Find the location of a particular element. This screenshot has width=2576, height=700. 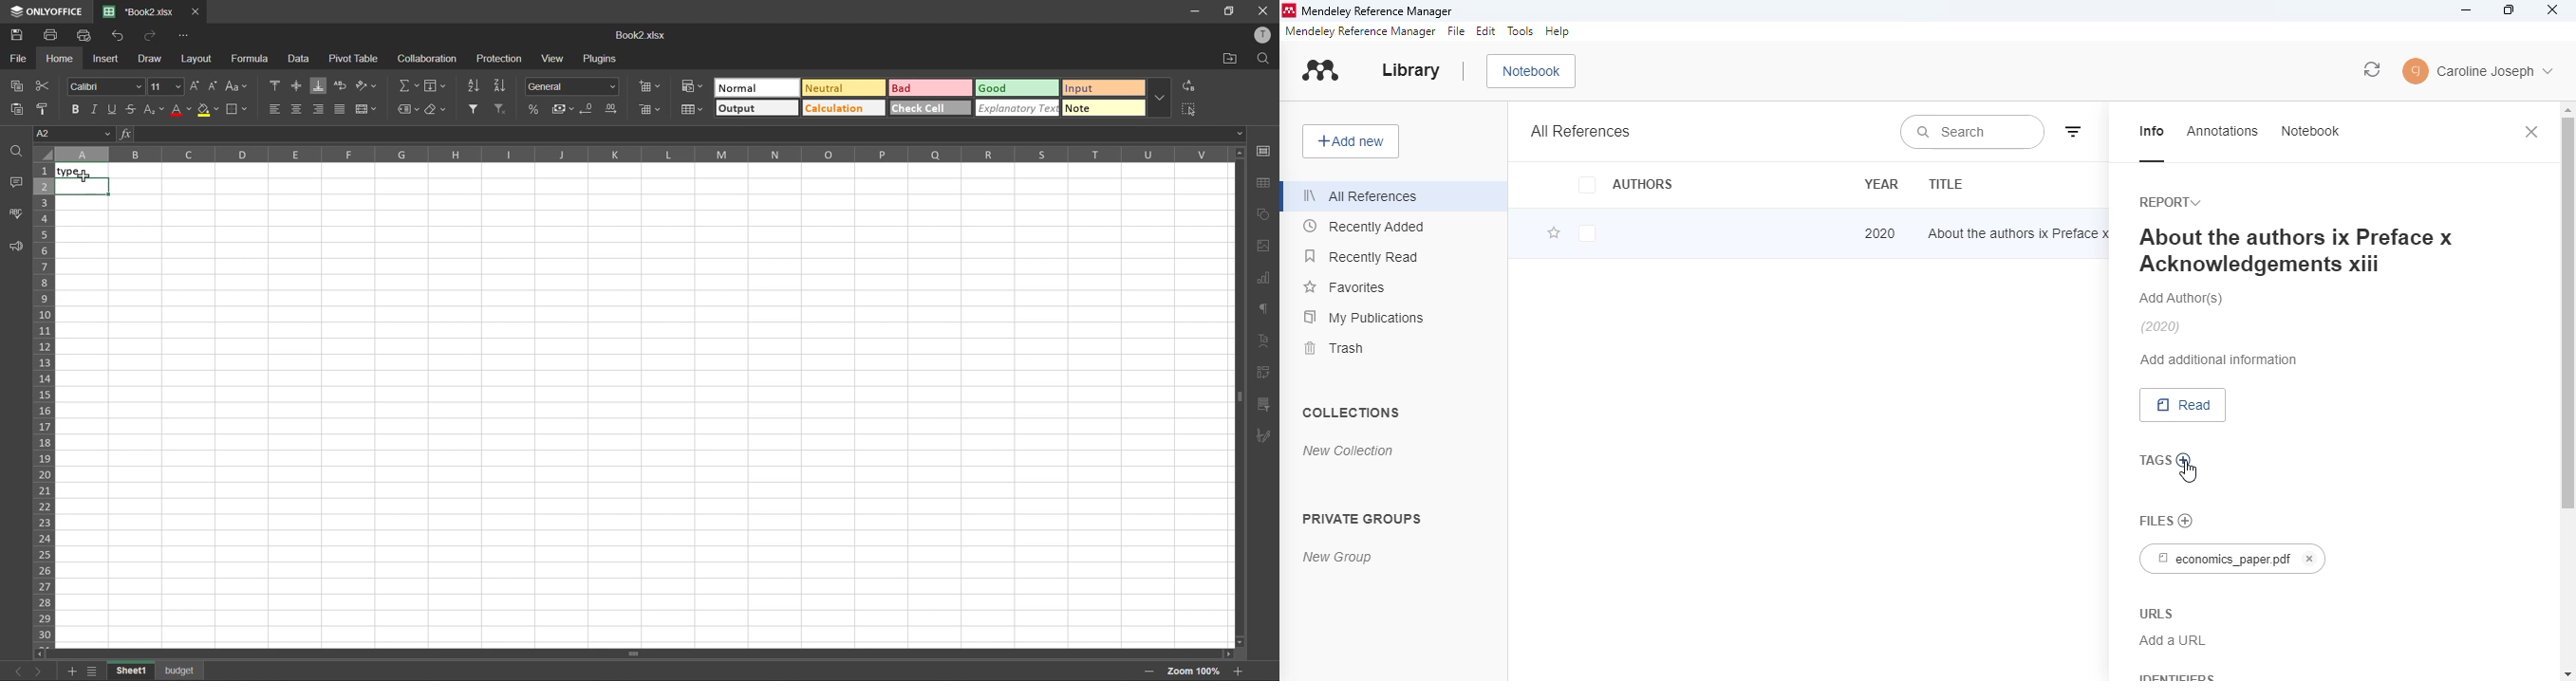

fx is located at coordinates (125, 133).